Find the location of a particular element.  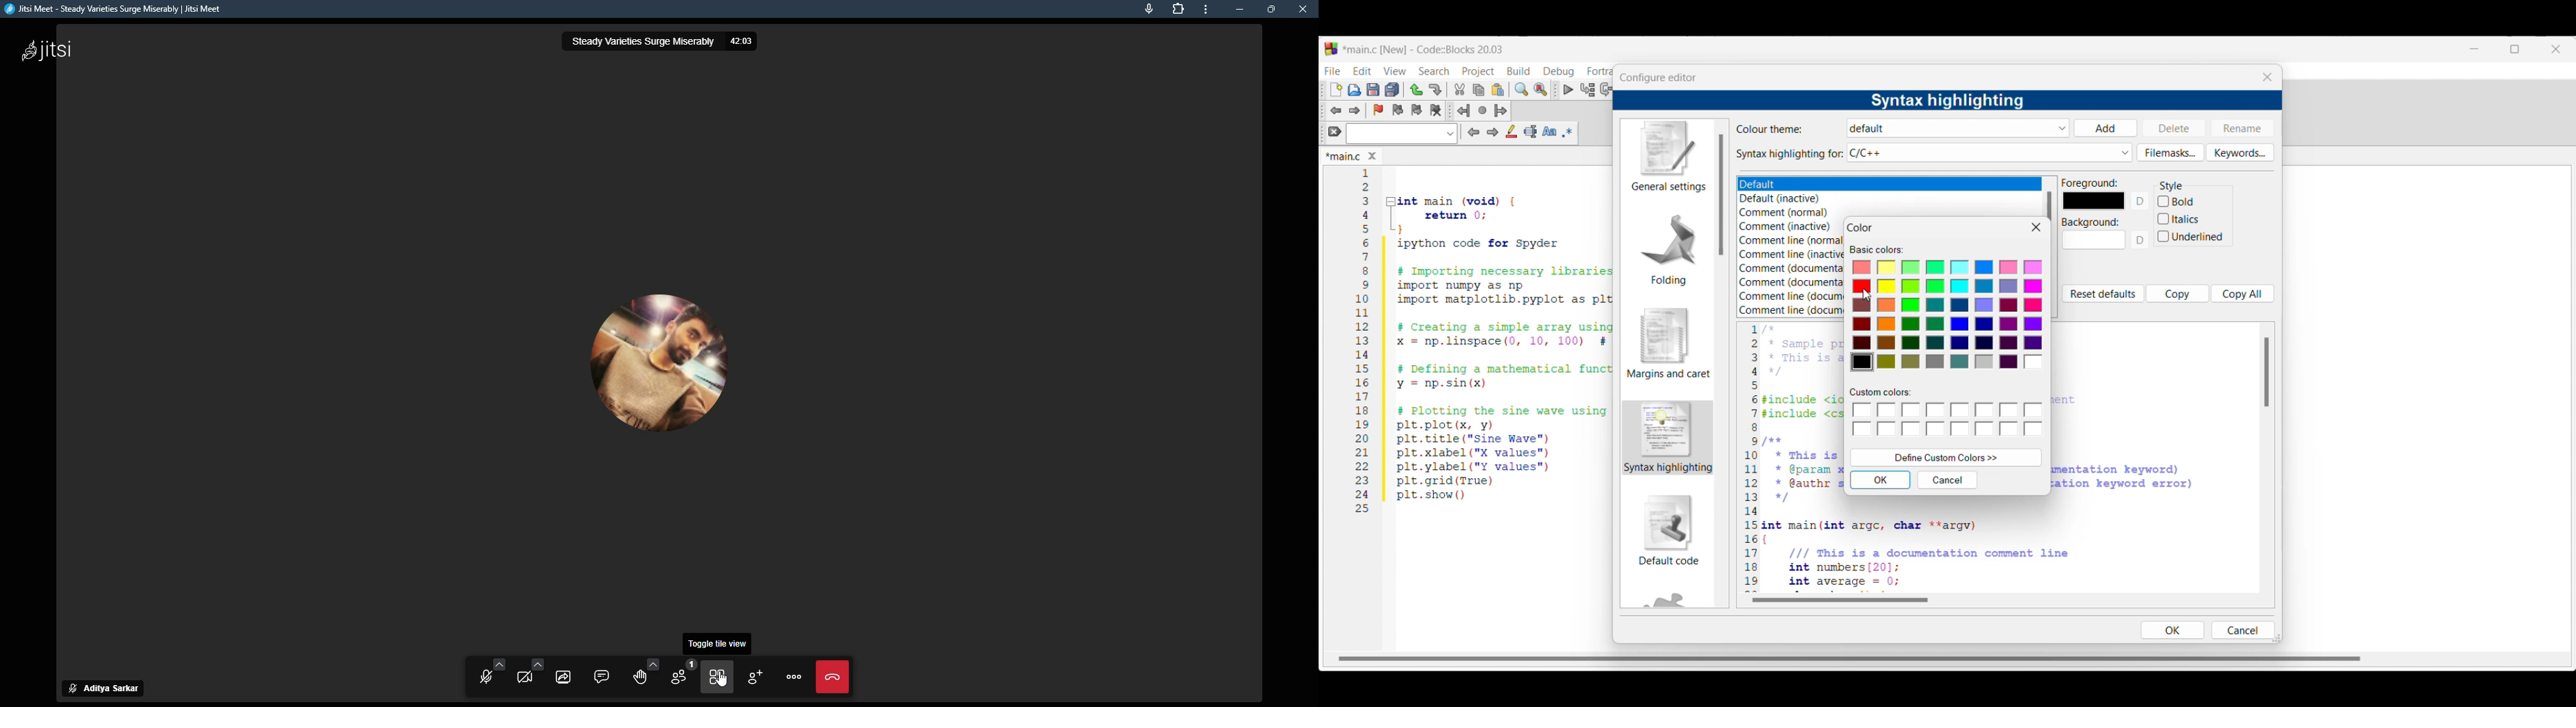

Paste is located at coordinates (1498, 90).